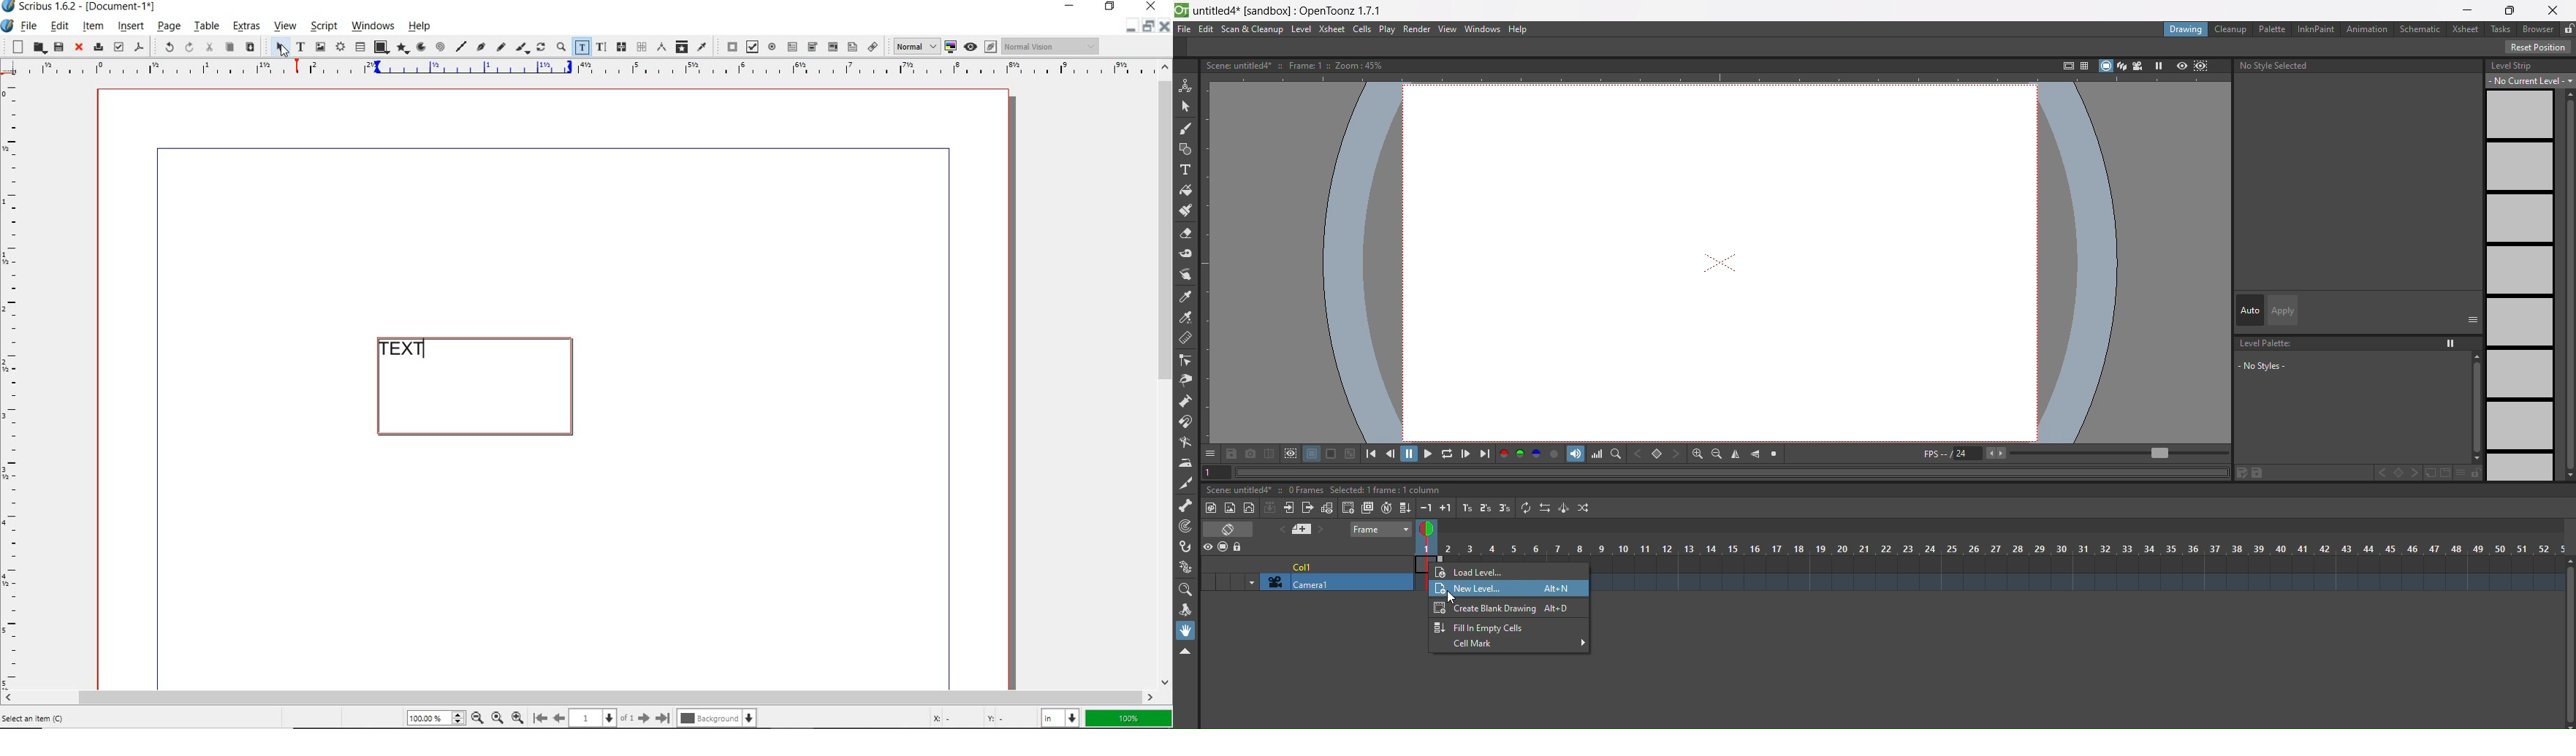  I want to click on toggle color, so click(952, 46).